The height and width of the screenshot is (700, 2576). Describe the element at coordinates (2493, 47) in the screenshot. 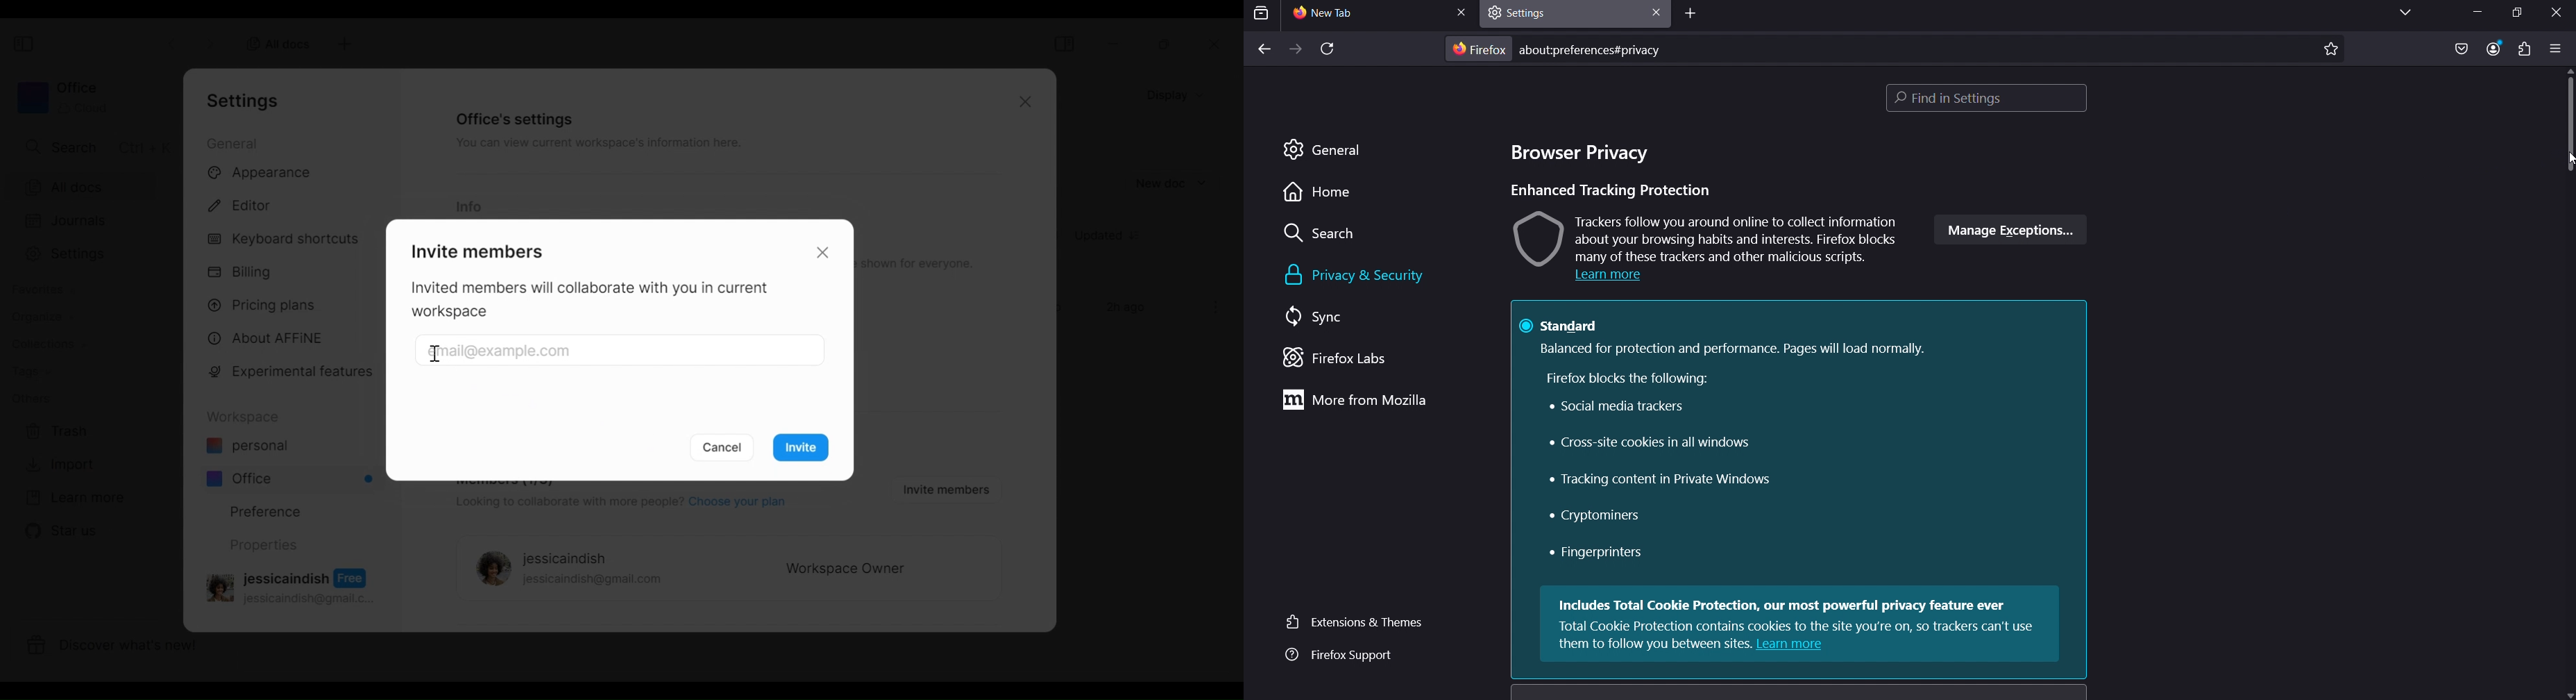

I see `account` at that location.